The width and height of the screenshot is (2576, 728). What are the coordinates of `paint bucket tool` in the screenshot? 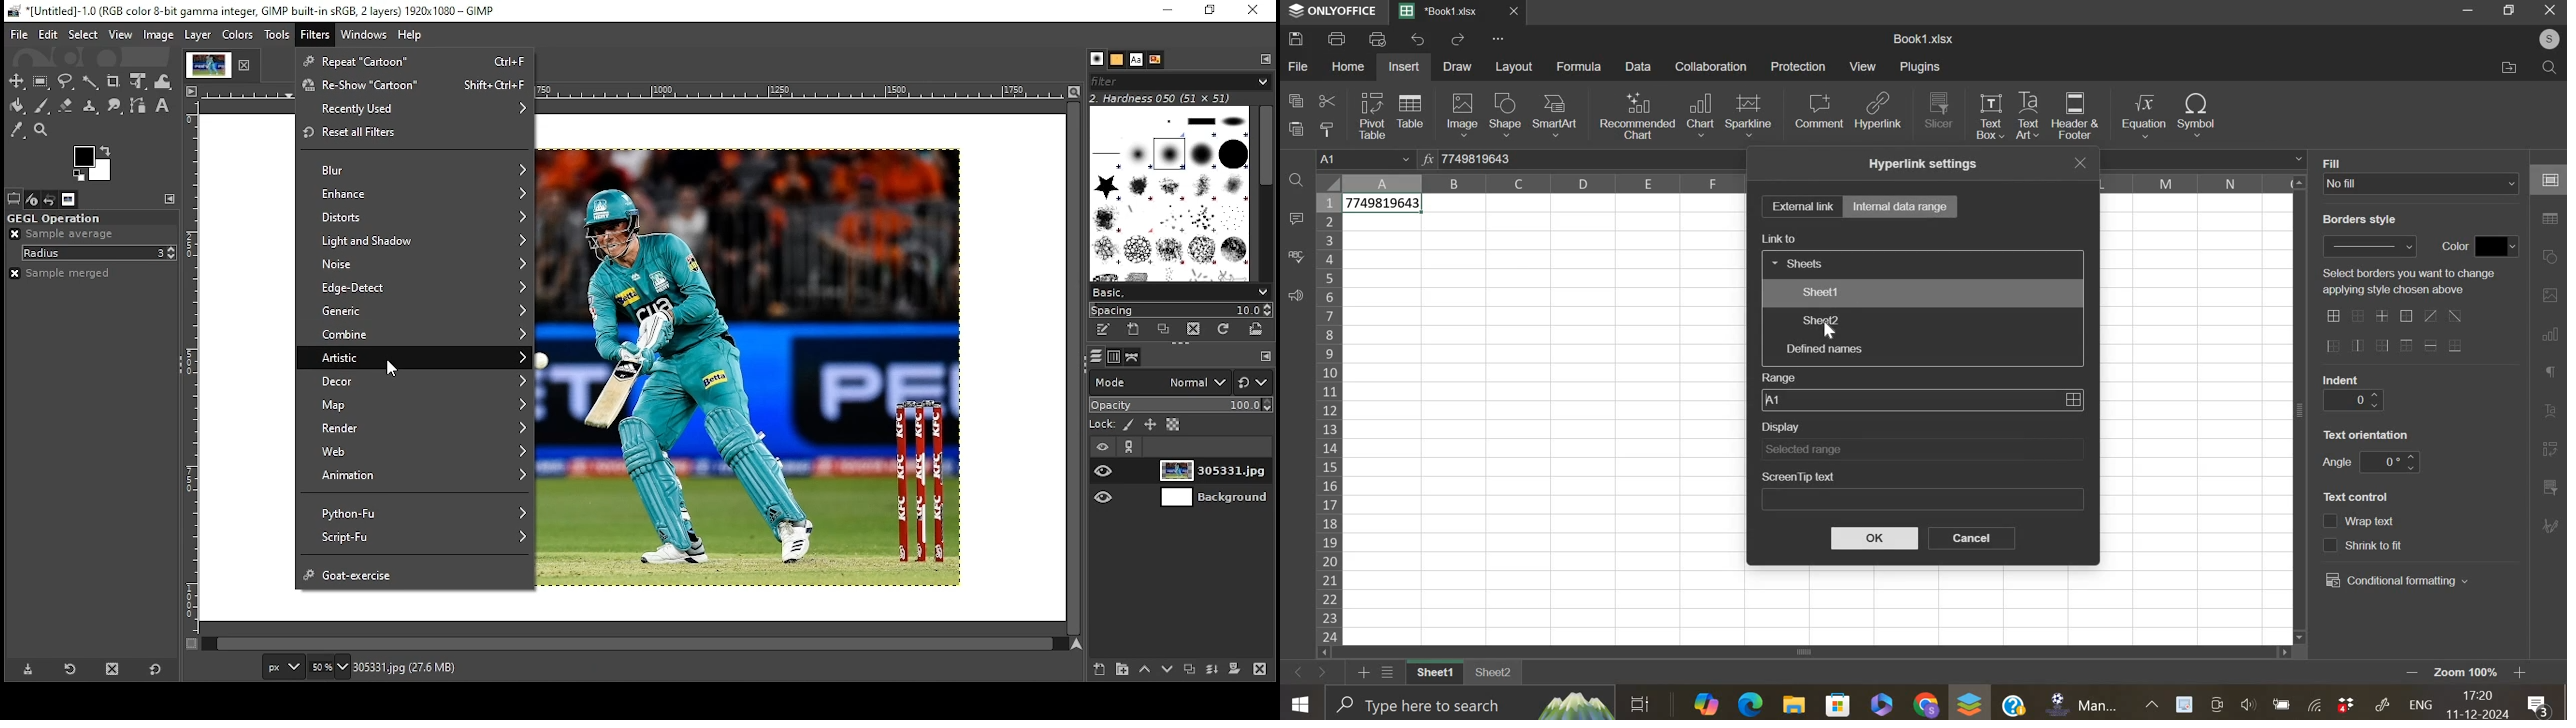 It's located at (18, 105).